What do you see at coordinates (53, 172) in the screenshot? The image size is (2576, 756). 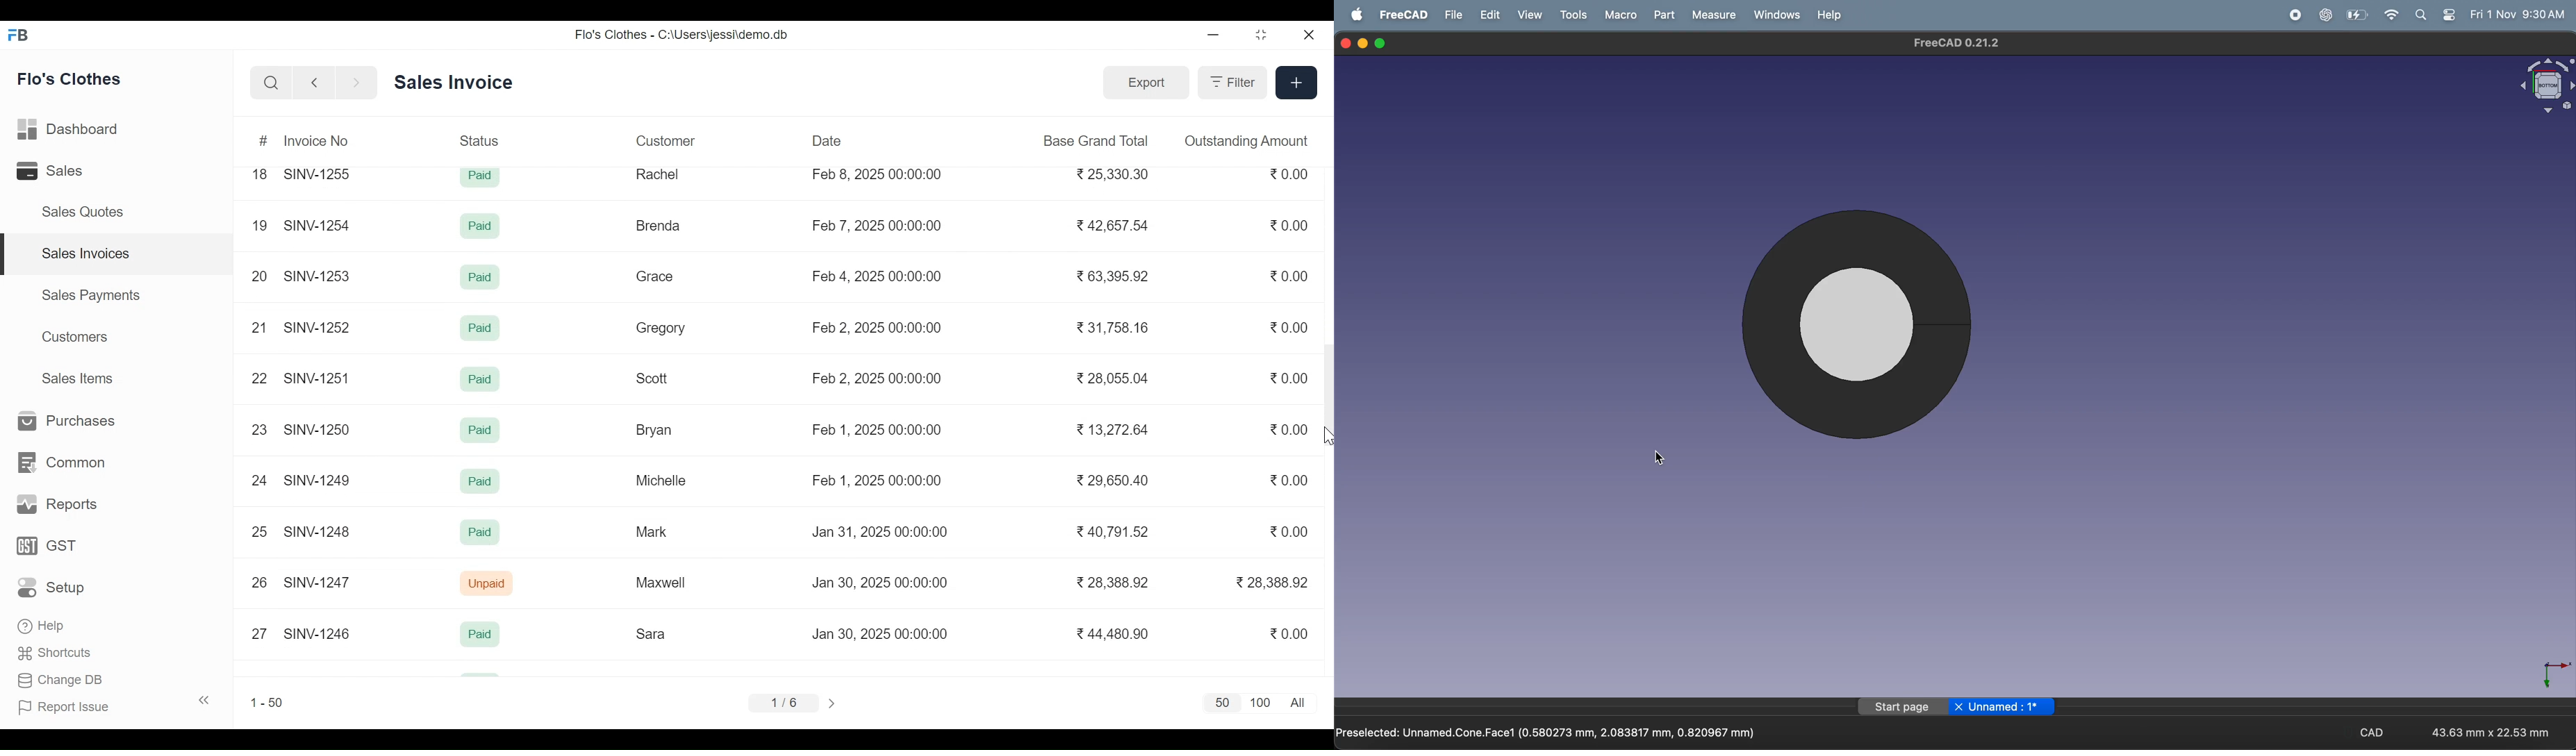 I see `Sales` at bounding box center [53, 172].